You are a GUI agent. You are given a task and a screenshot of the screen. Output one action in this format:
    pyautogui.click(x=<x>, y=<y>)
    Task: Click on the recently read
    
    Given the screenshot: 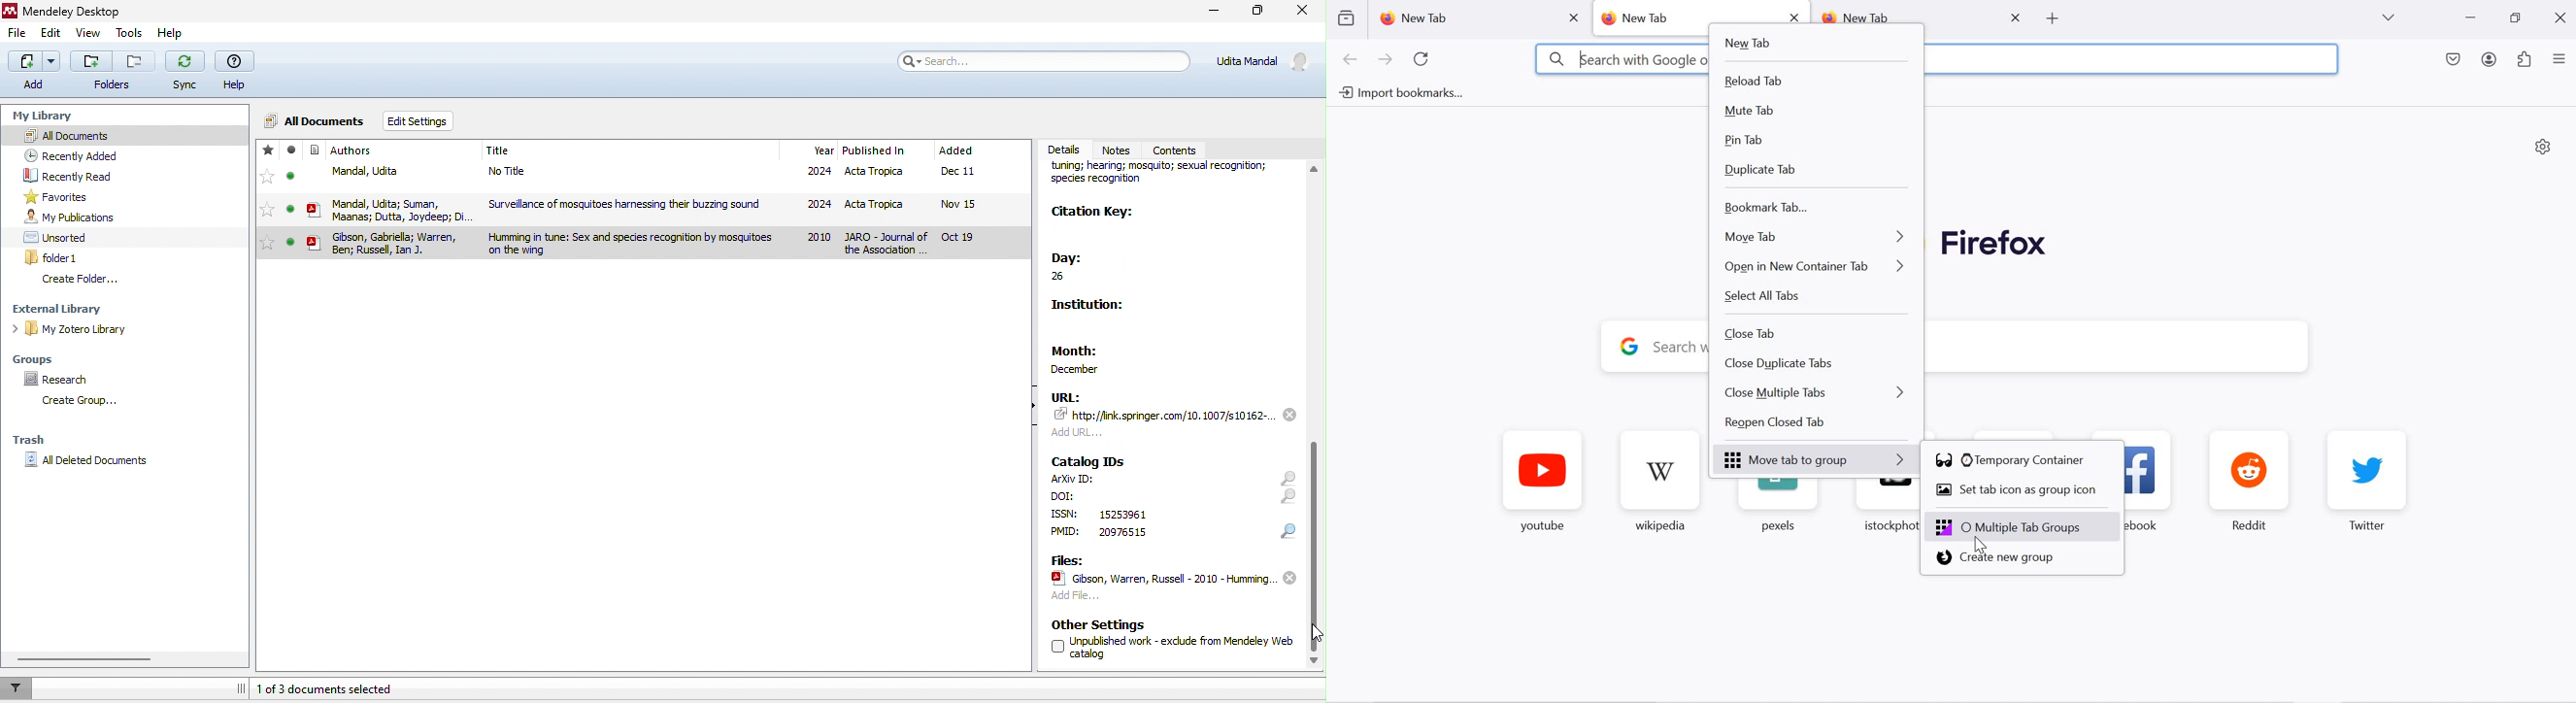 What is the action you would take?
    pyautogui.click(x=71, y=176)
    